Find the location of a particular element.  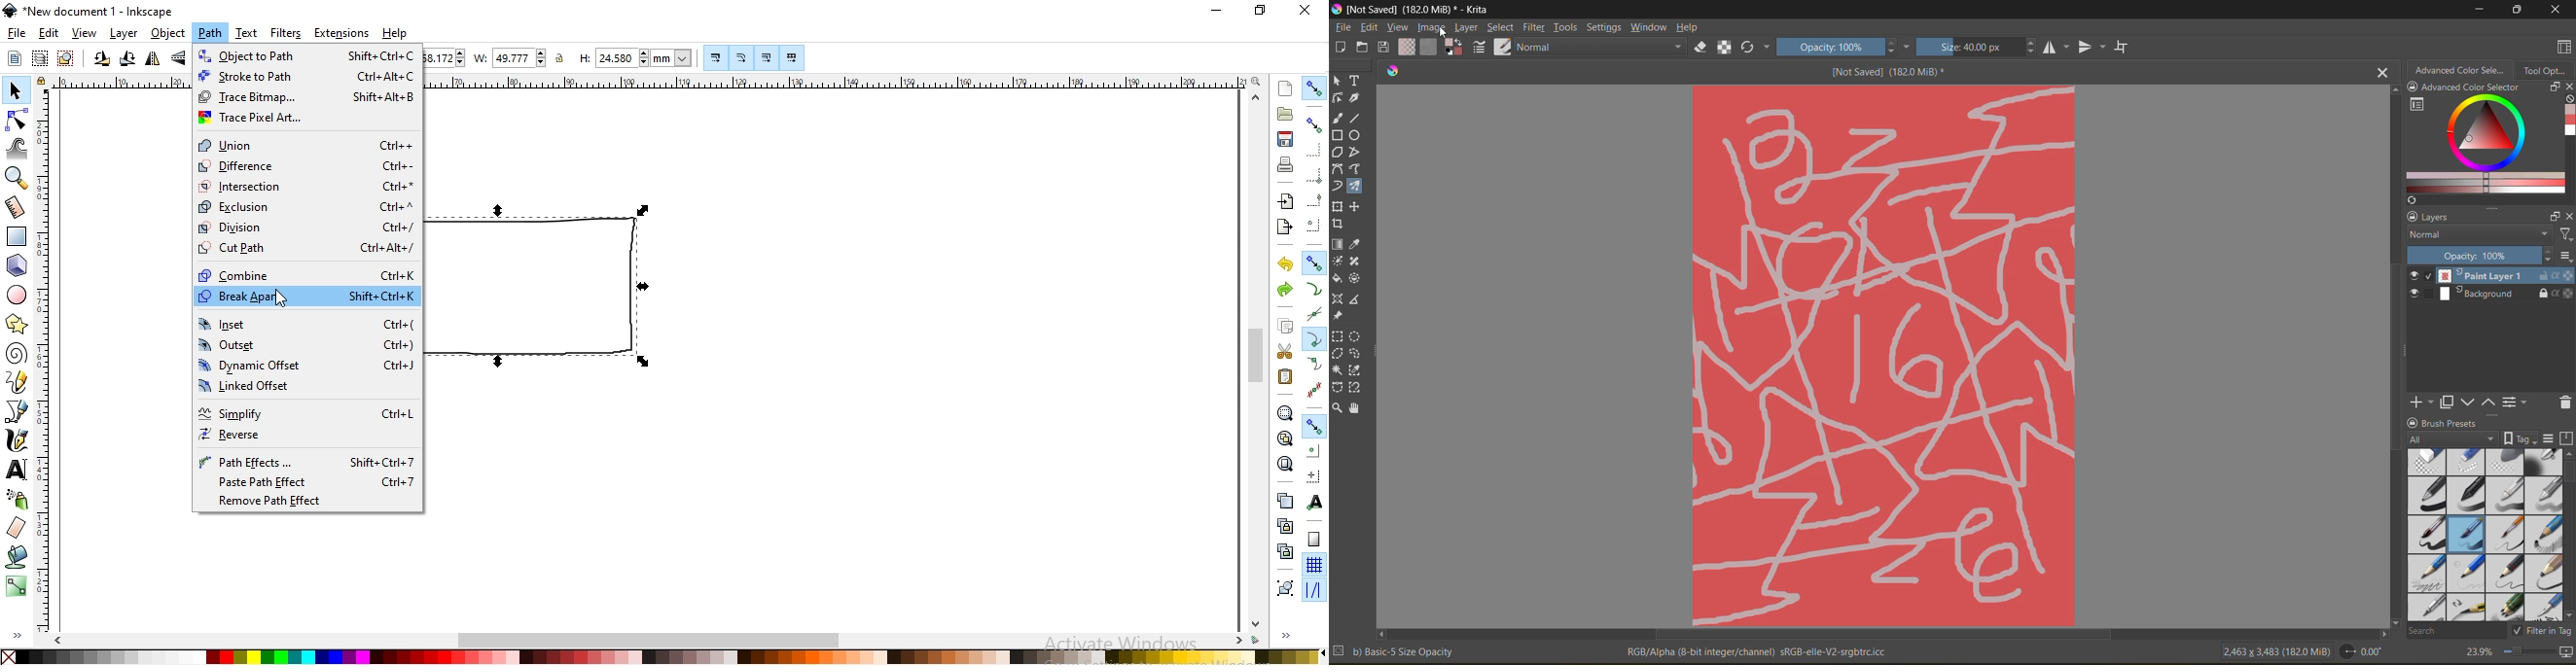

size is located at coordinates (1982, 46).